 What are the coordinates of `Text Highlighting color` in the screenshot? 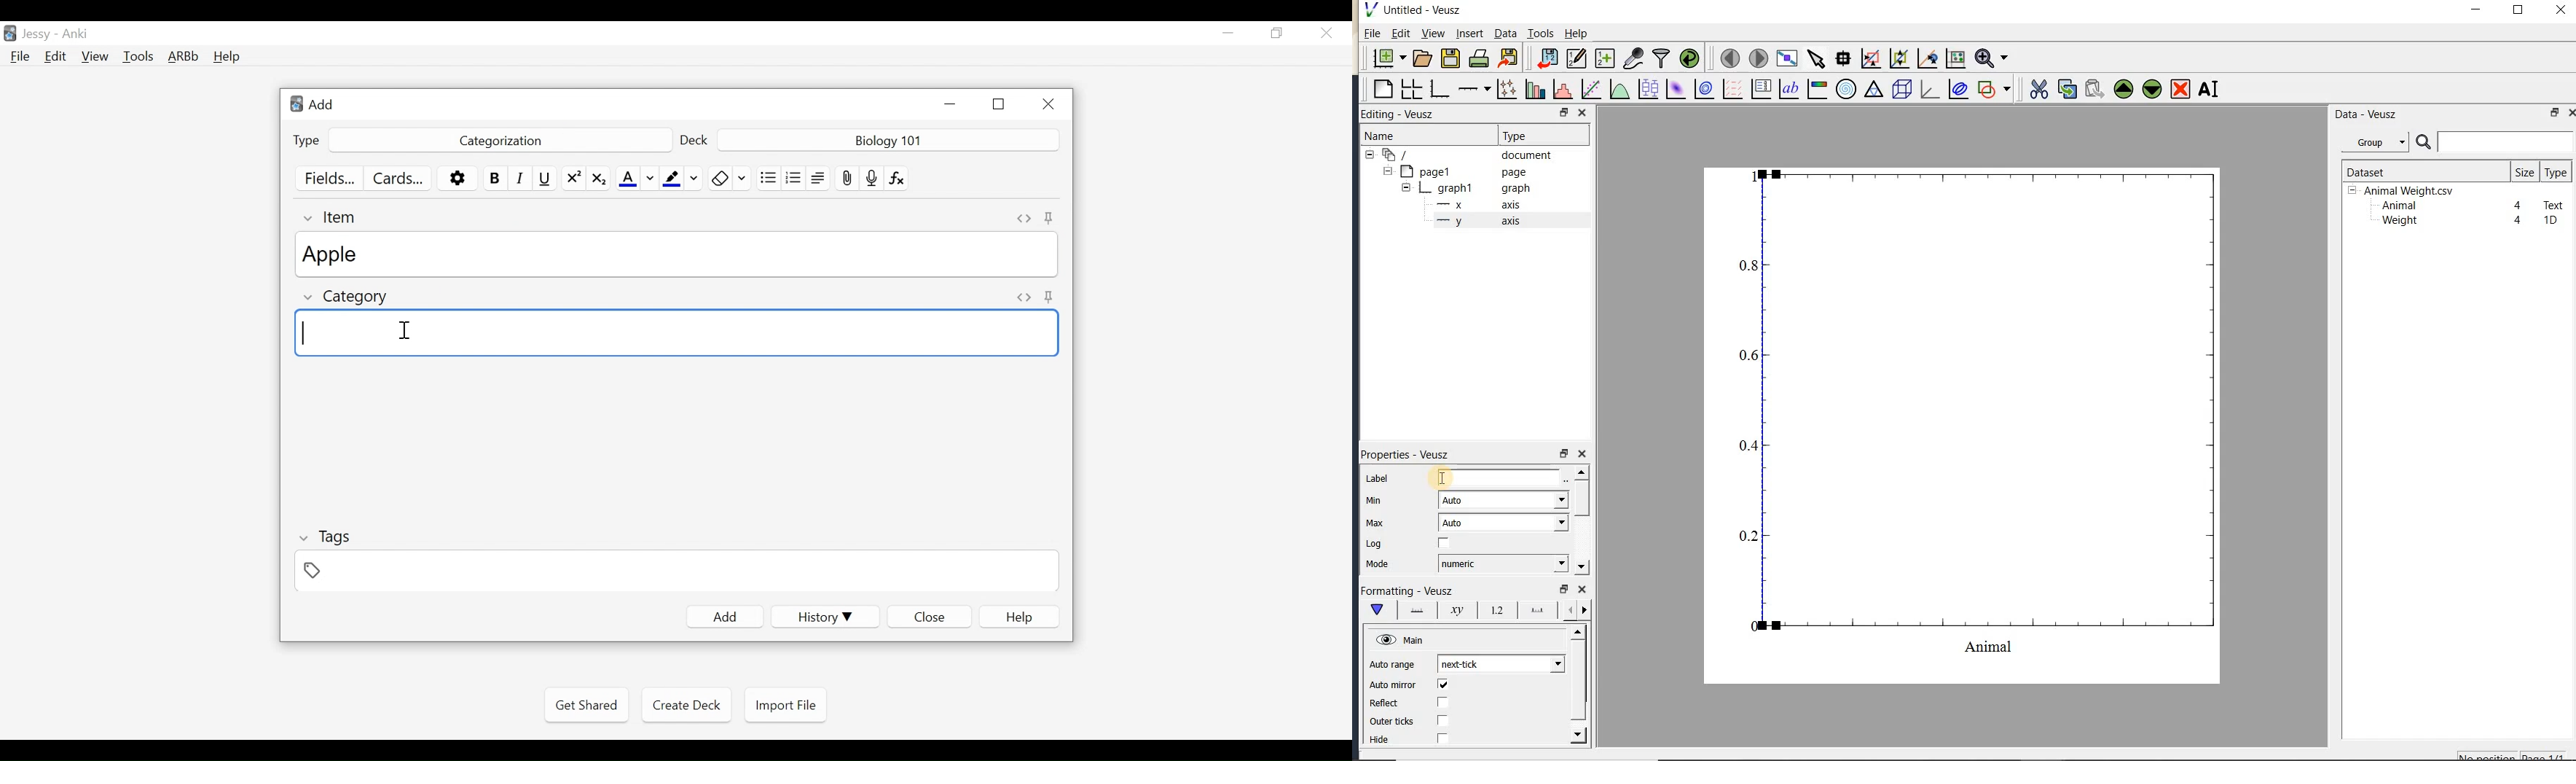 It's located at (682, 178).